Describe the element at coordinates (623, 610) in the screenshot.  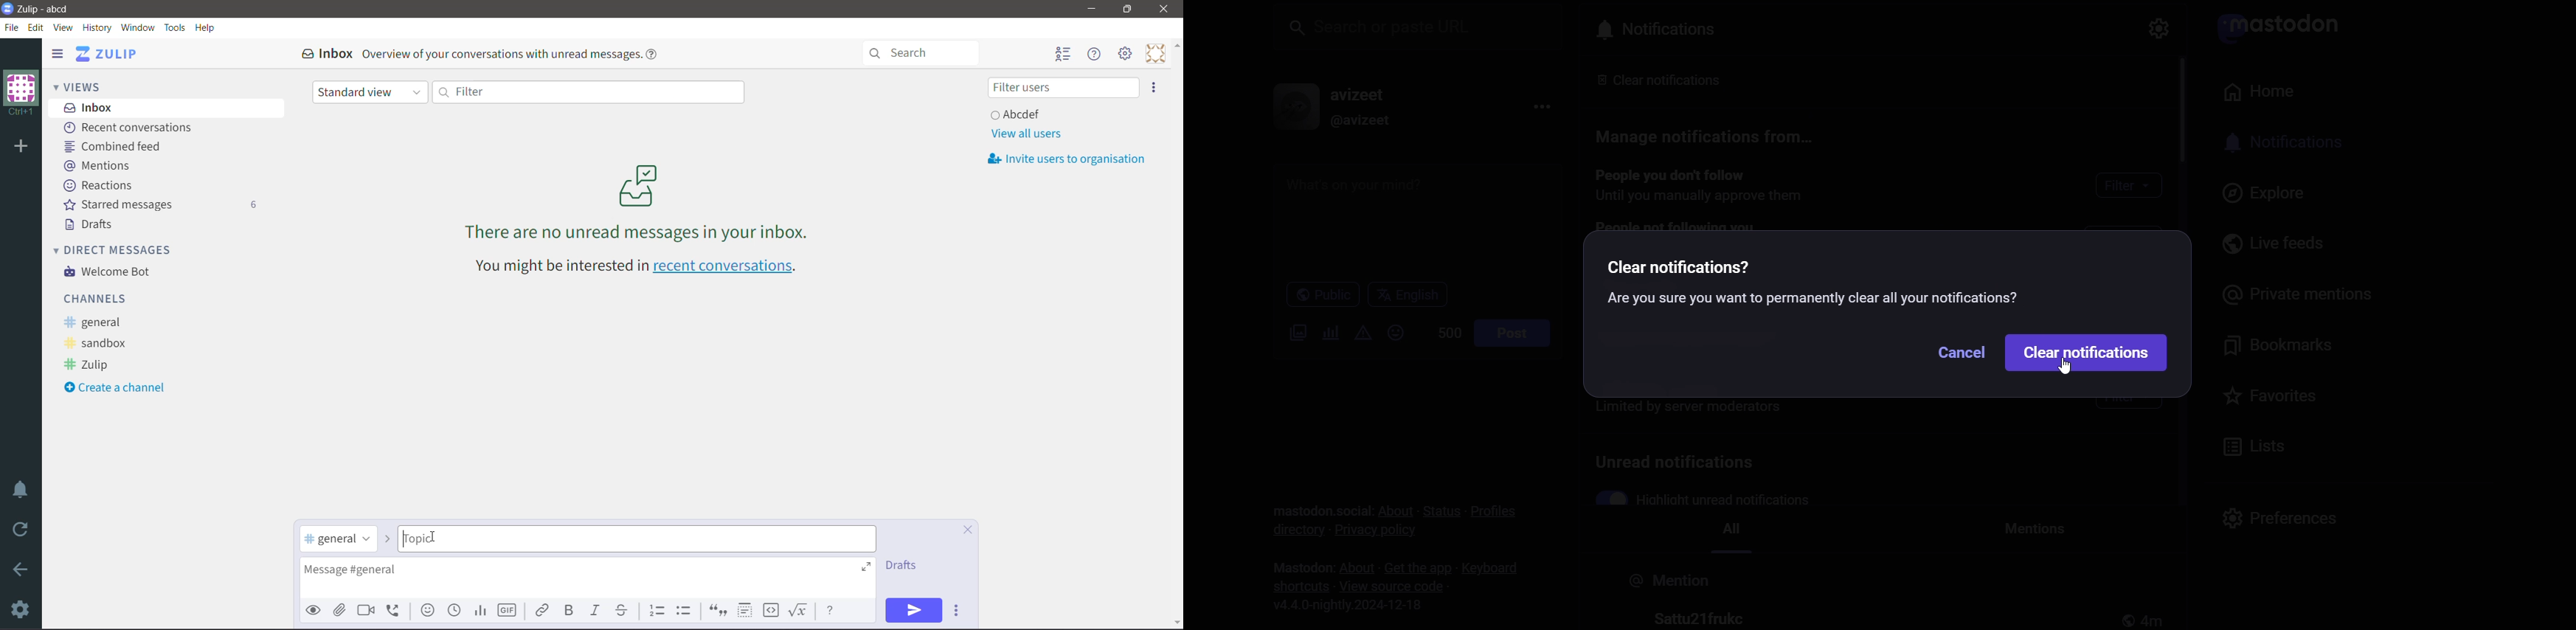
I see `Strikethrough` at that location.